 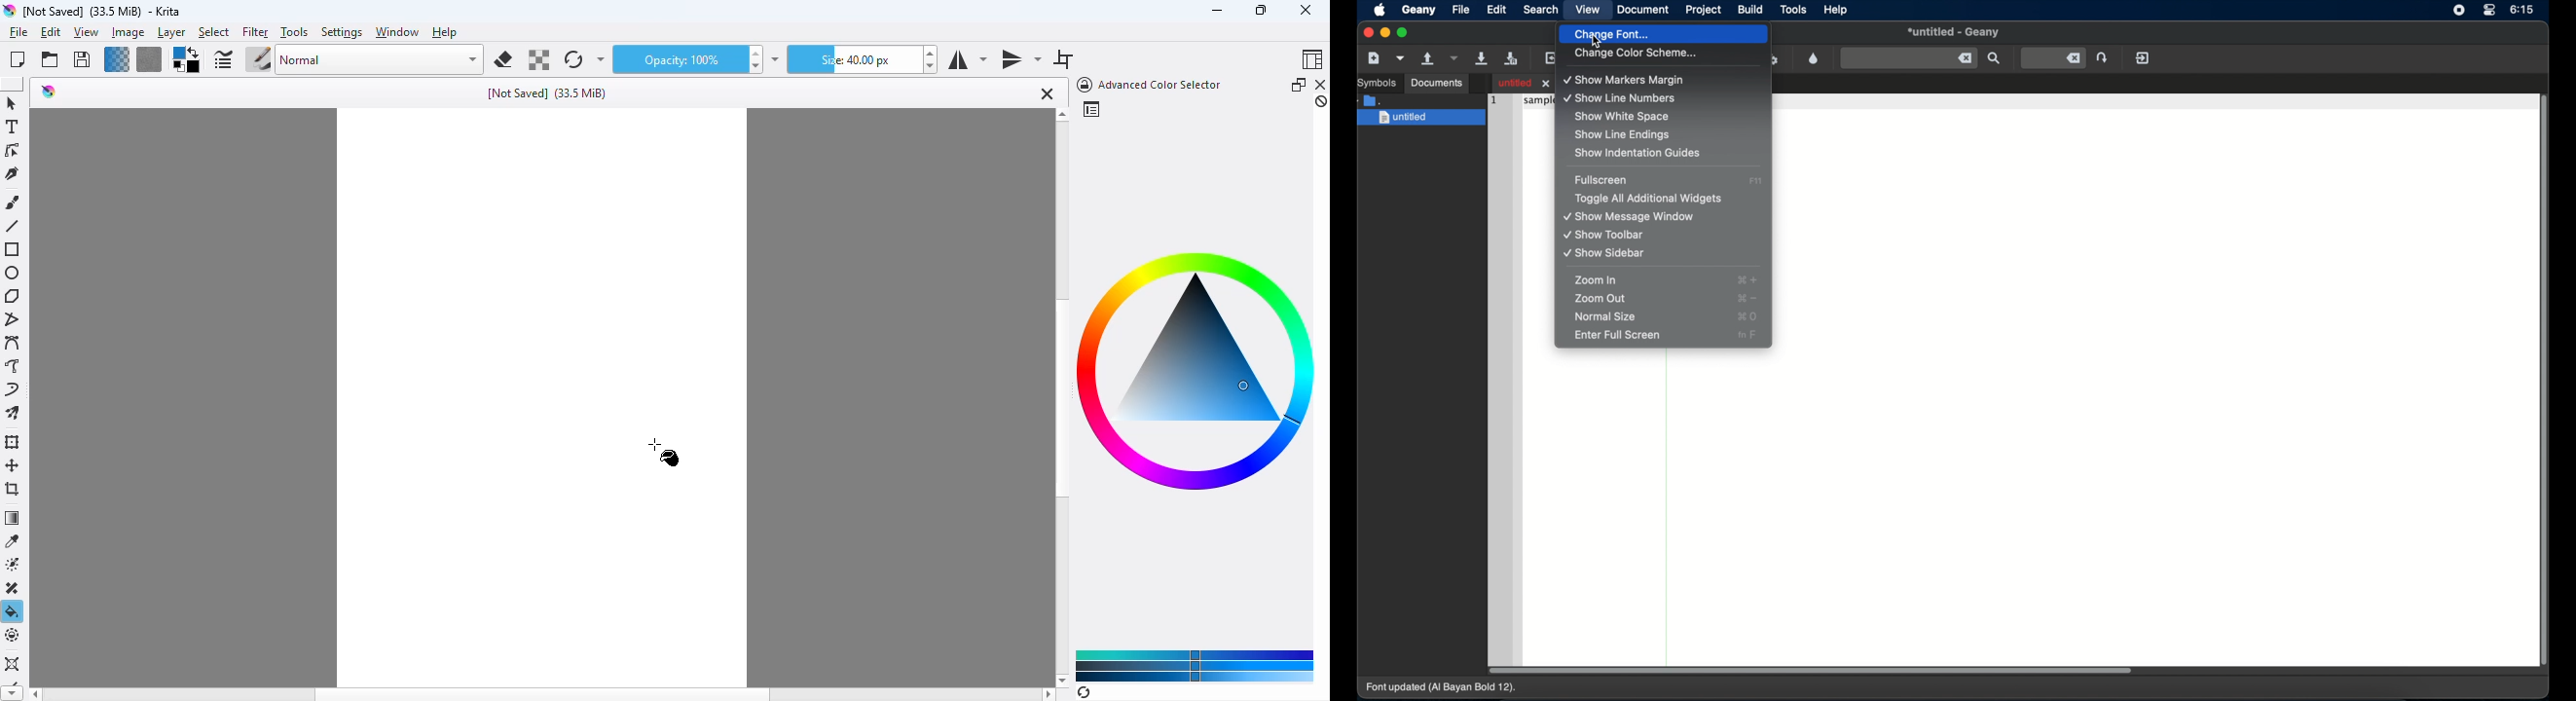 I want to click on quit geany, so click(x=2142, y=58).